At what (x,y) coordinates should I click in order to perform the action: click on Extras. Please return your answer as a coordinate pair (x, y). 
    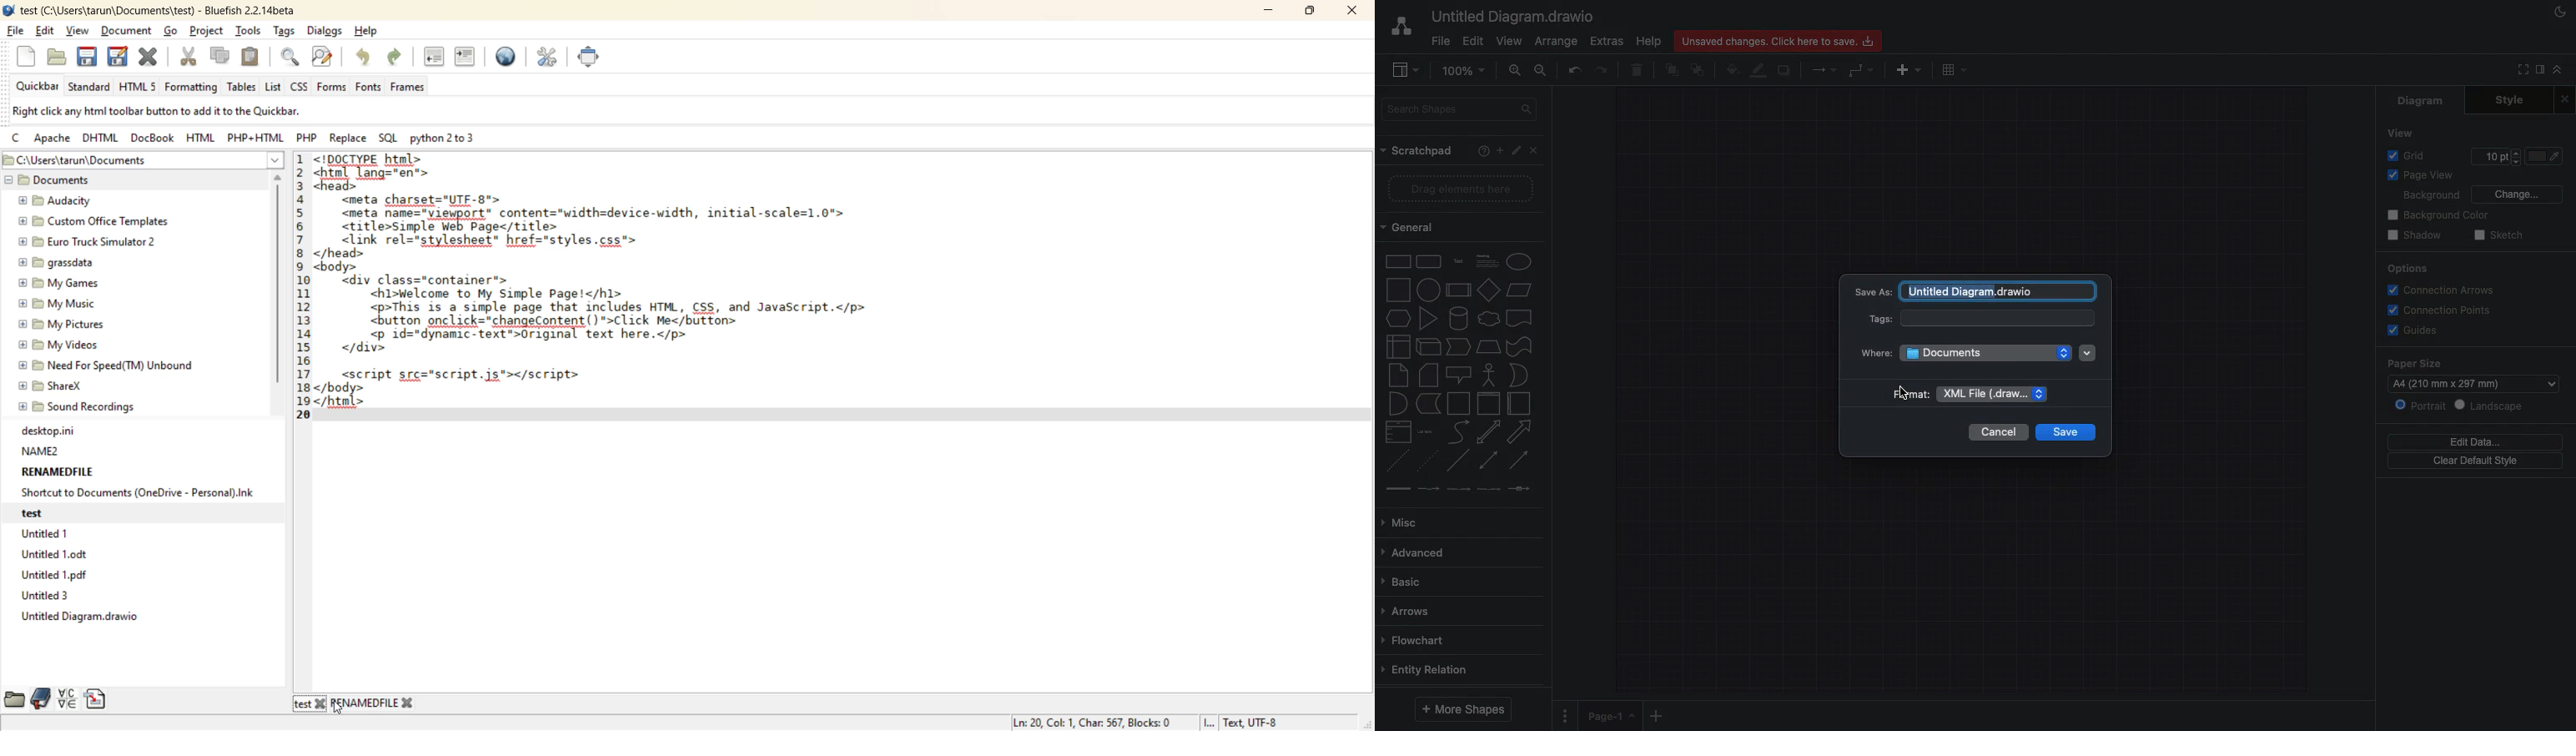
    Looking at the image, I should click on (1606, 41).